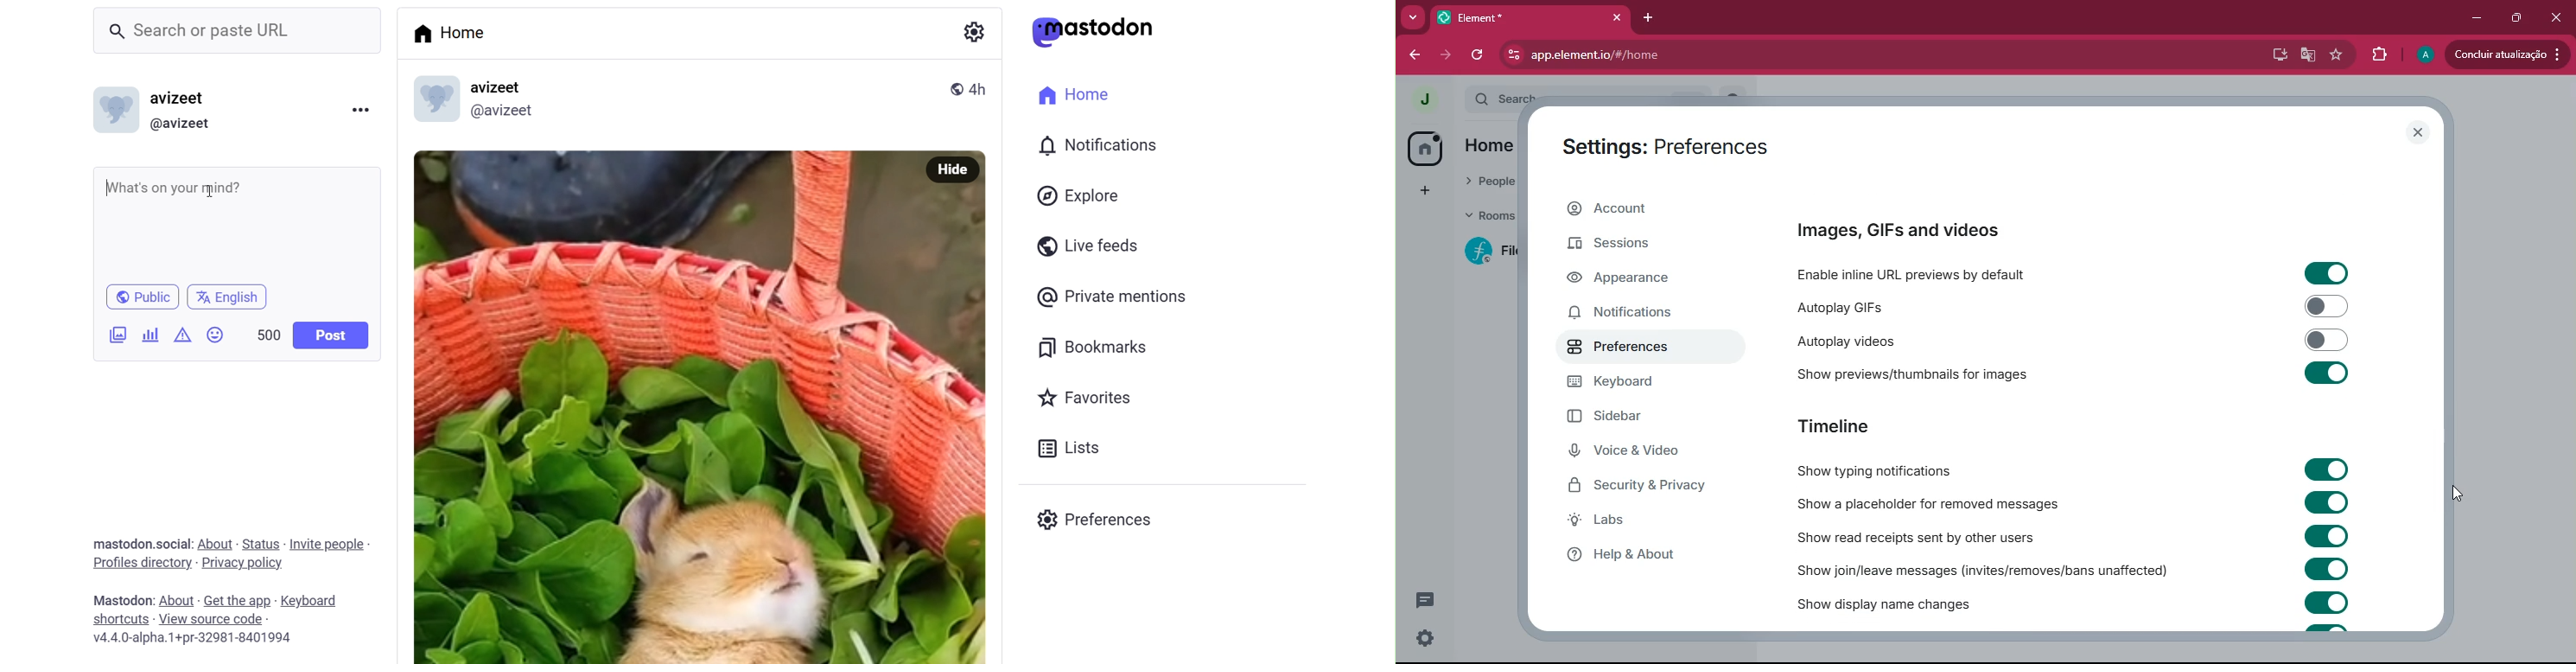 This screenshot has width=2576, height=672. What do you see at coordinates (120, 600) in the screenshot?
I see `mastodon` at bounding box center [120, 600].